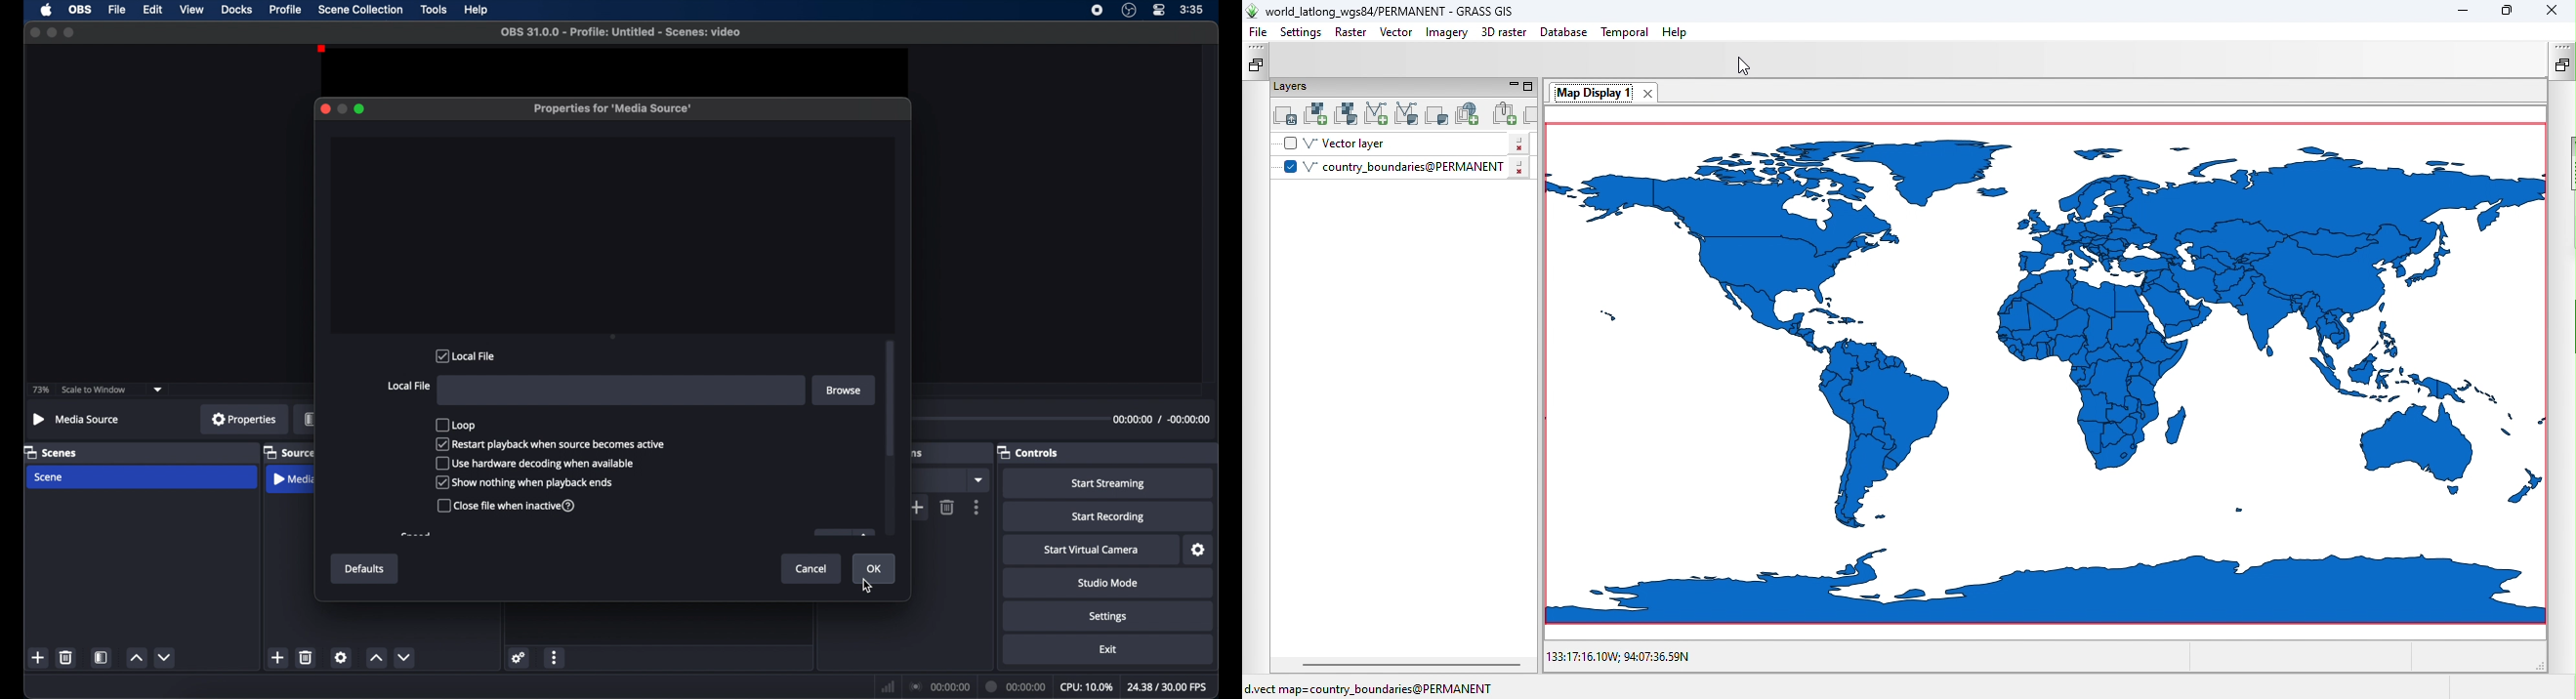 This screenshot has height=700, width=2576. I want to click on start recording, so click(1110, 518).